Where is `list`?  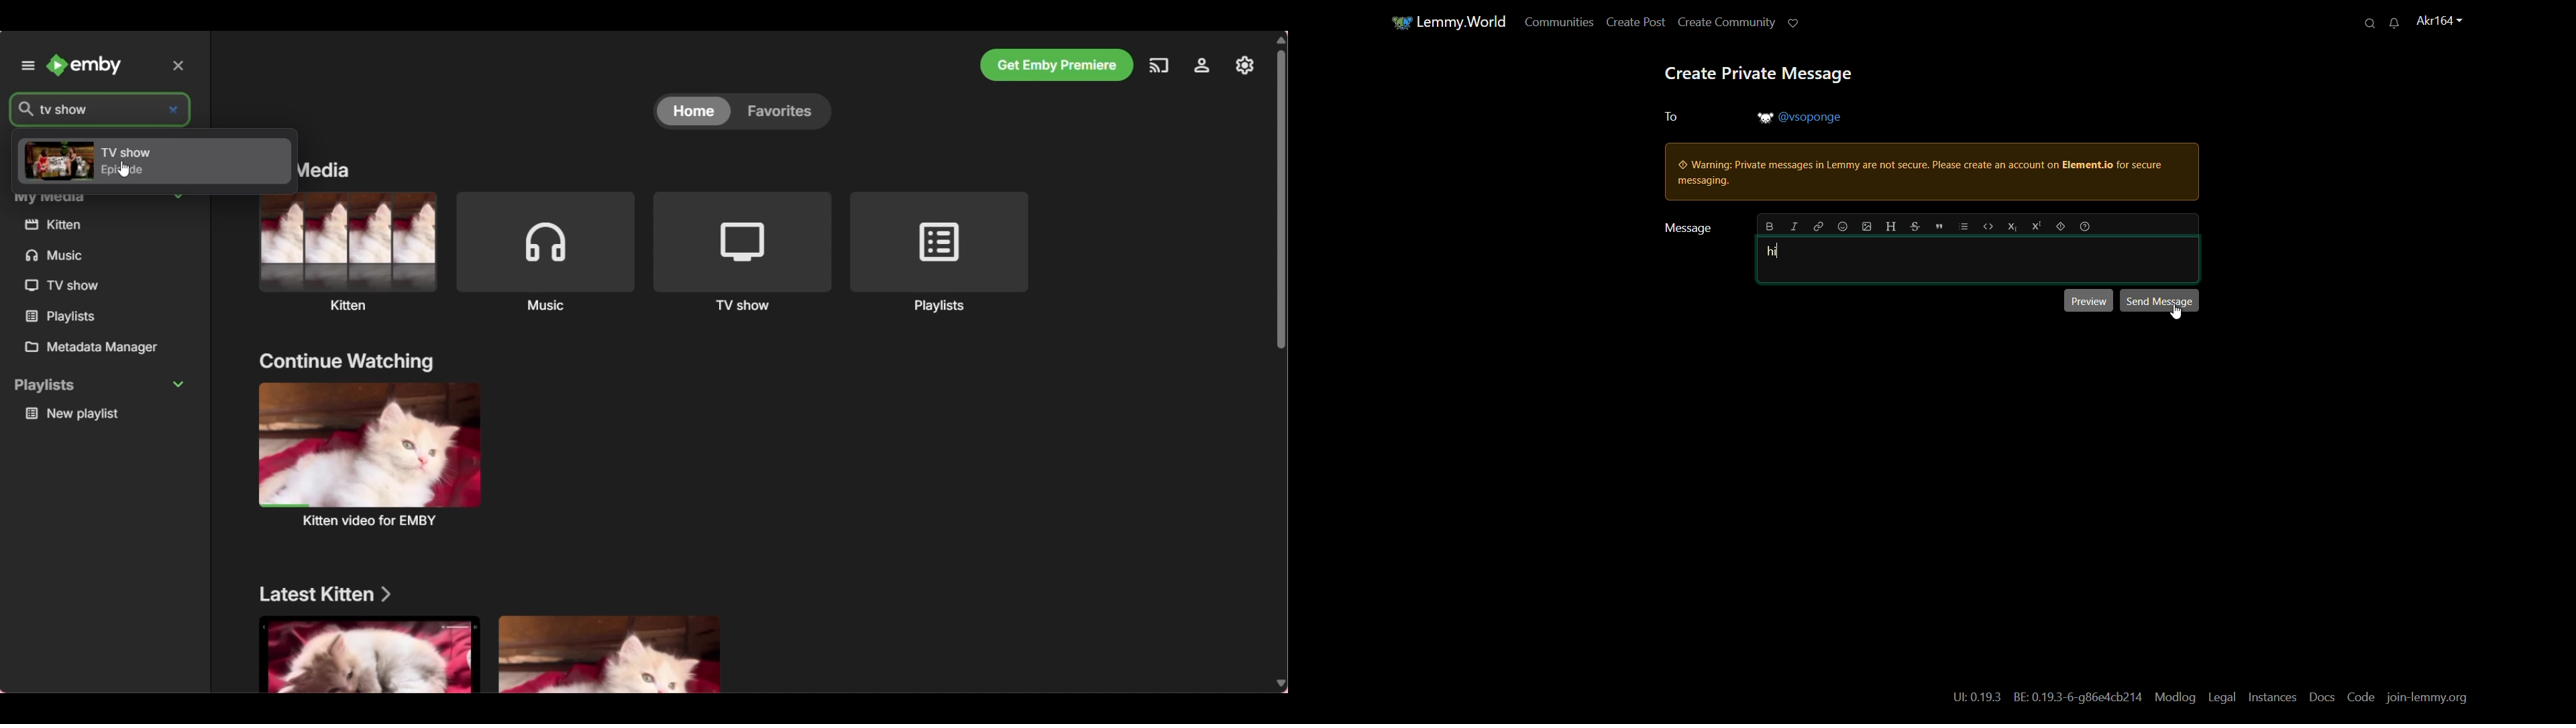
list is located at coordinates (1965, 226).